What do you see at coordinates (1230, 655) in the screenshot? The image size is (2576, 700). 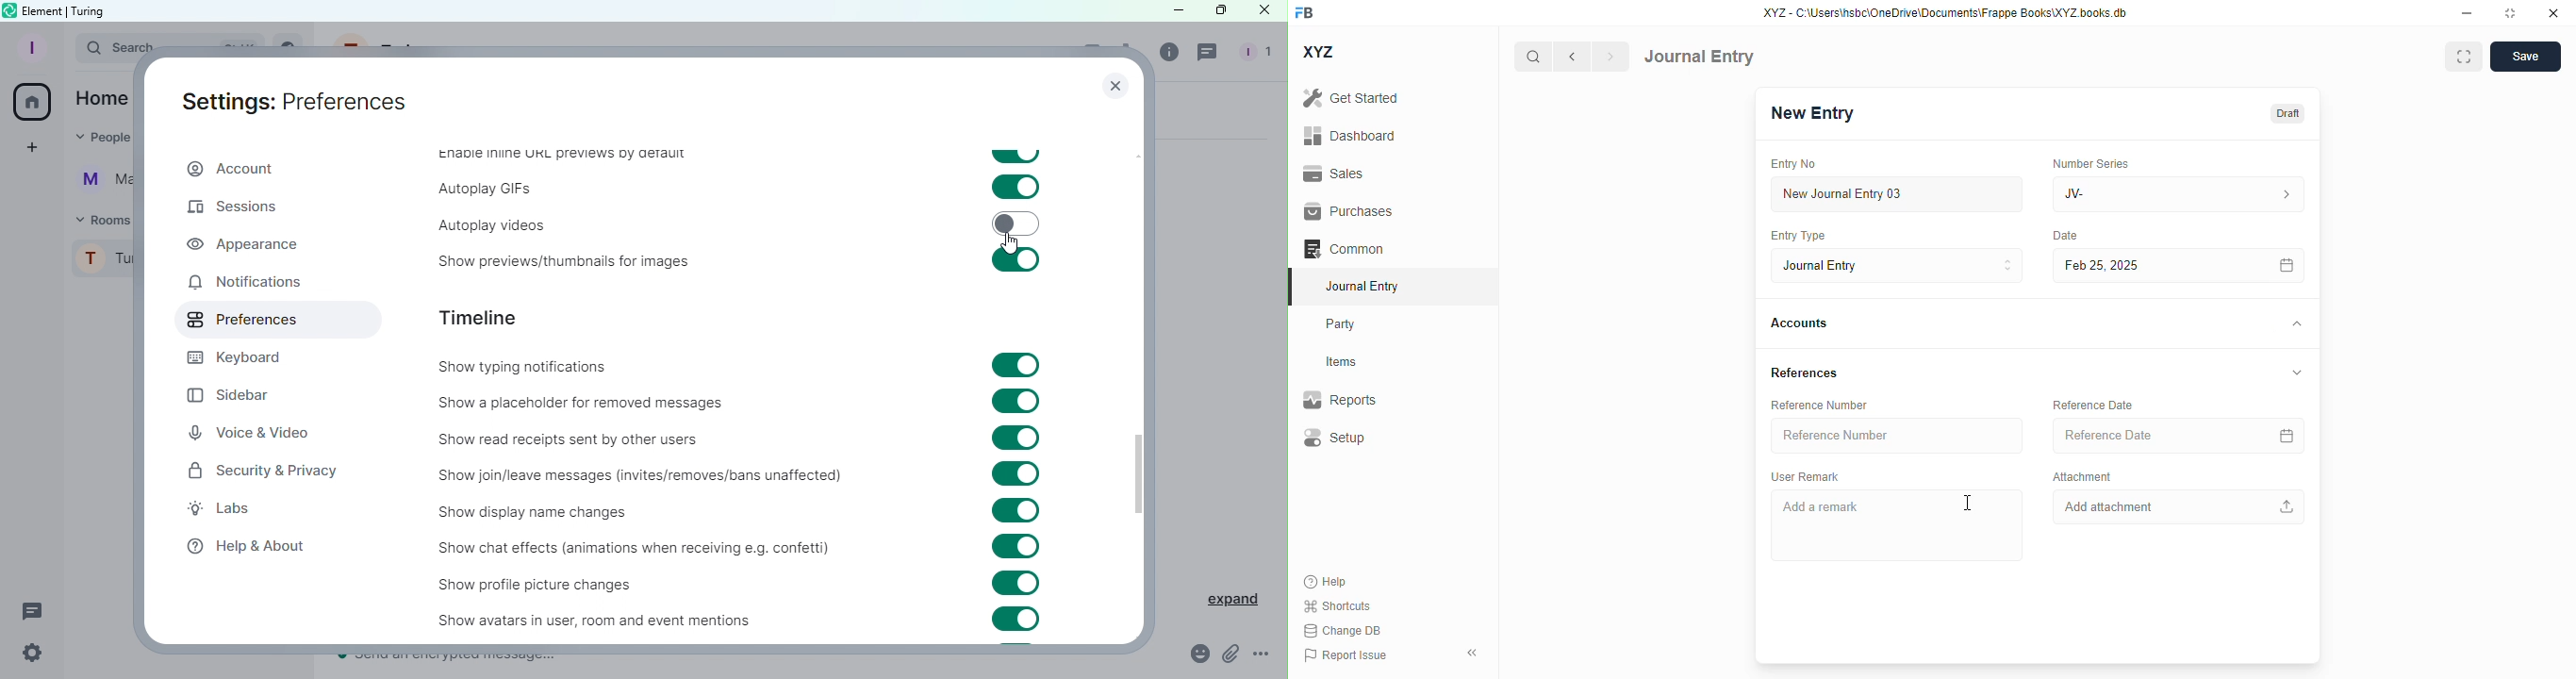 I see `Attachment` at bounding box center [1230, 655].